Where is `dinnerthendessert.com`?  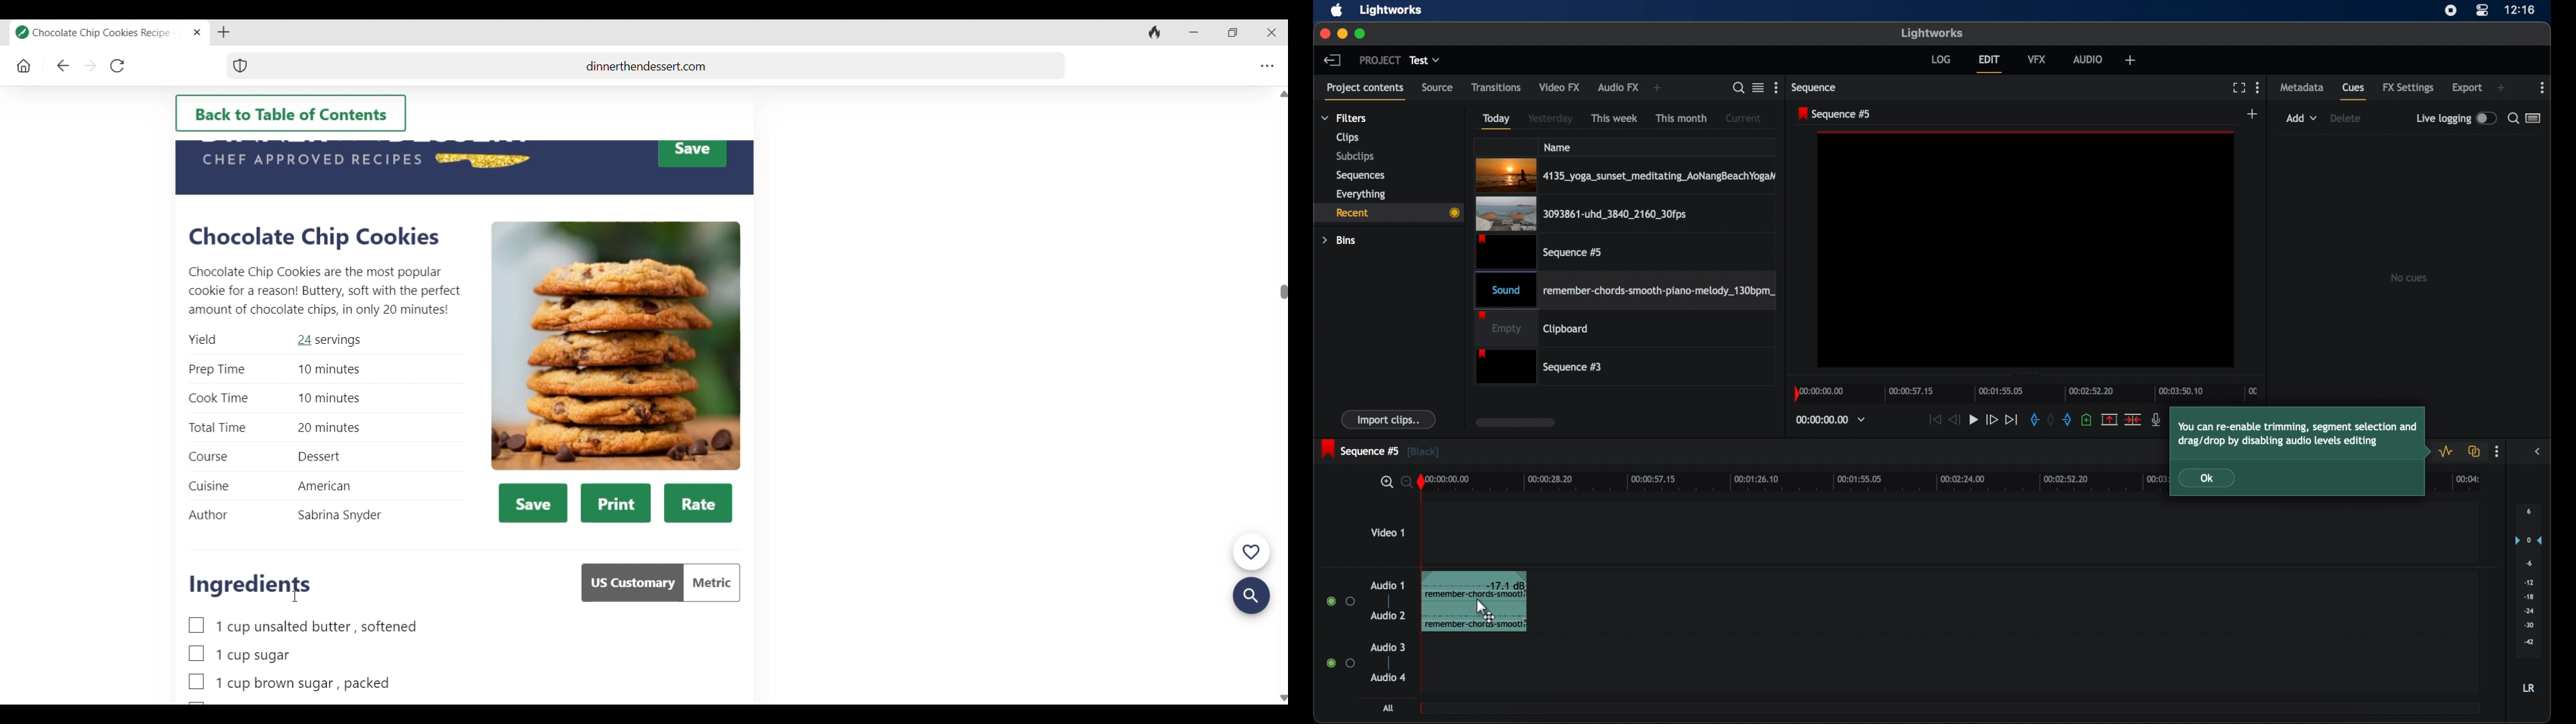 dinnerthendessert.com is located at coordinates (658, 66).